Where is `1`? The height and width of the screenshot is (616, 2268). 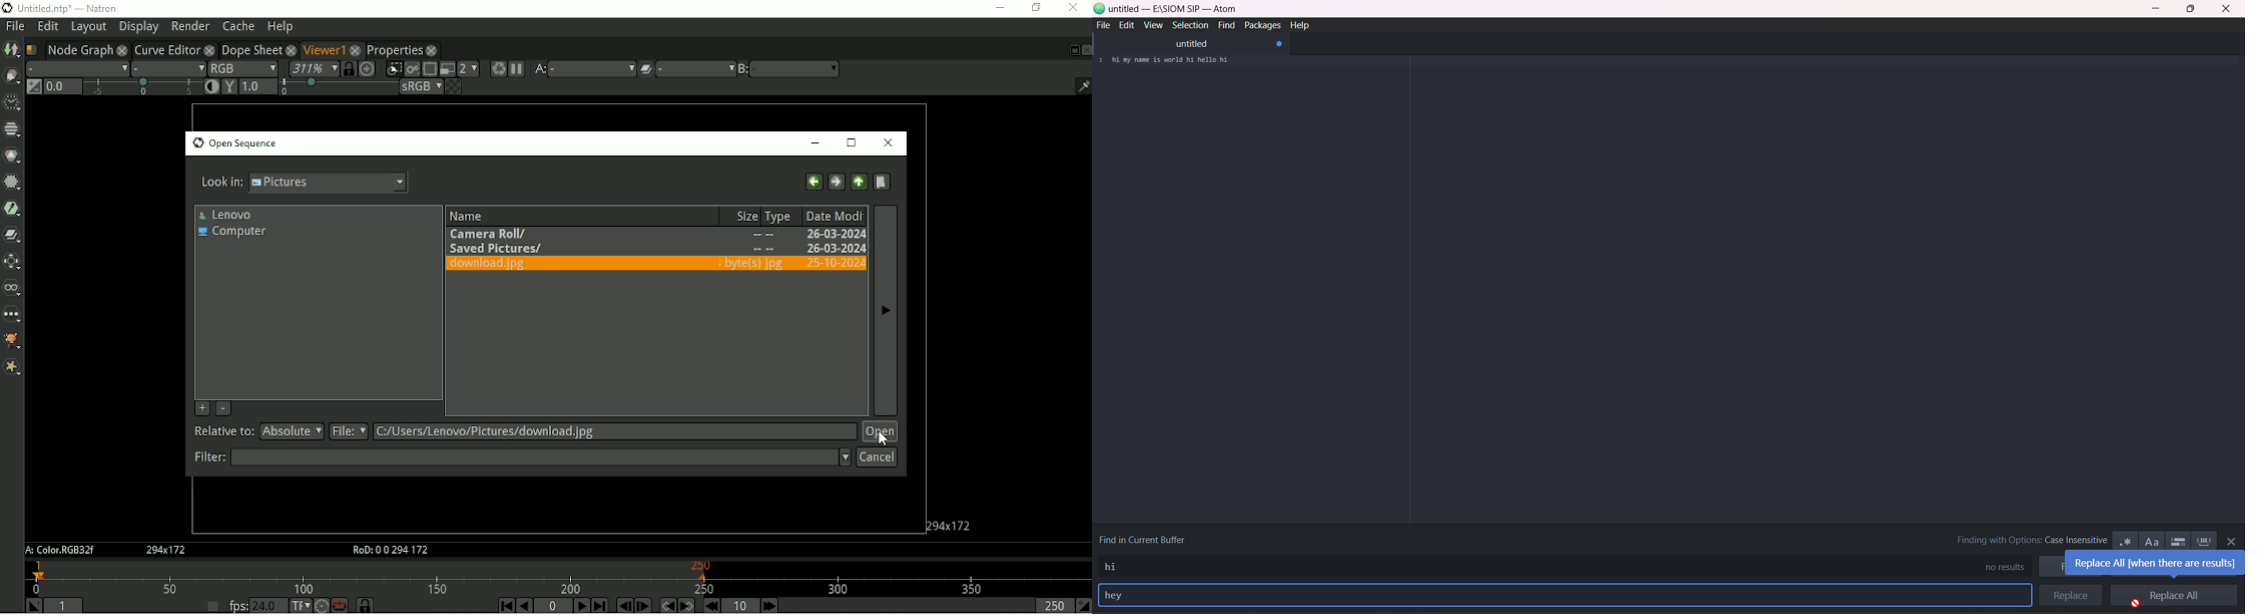 1 is located at coordinates (1100, 61).